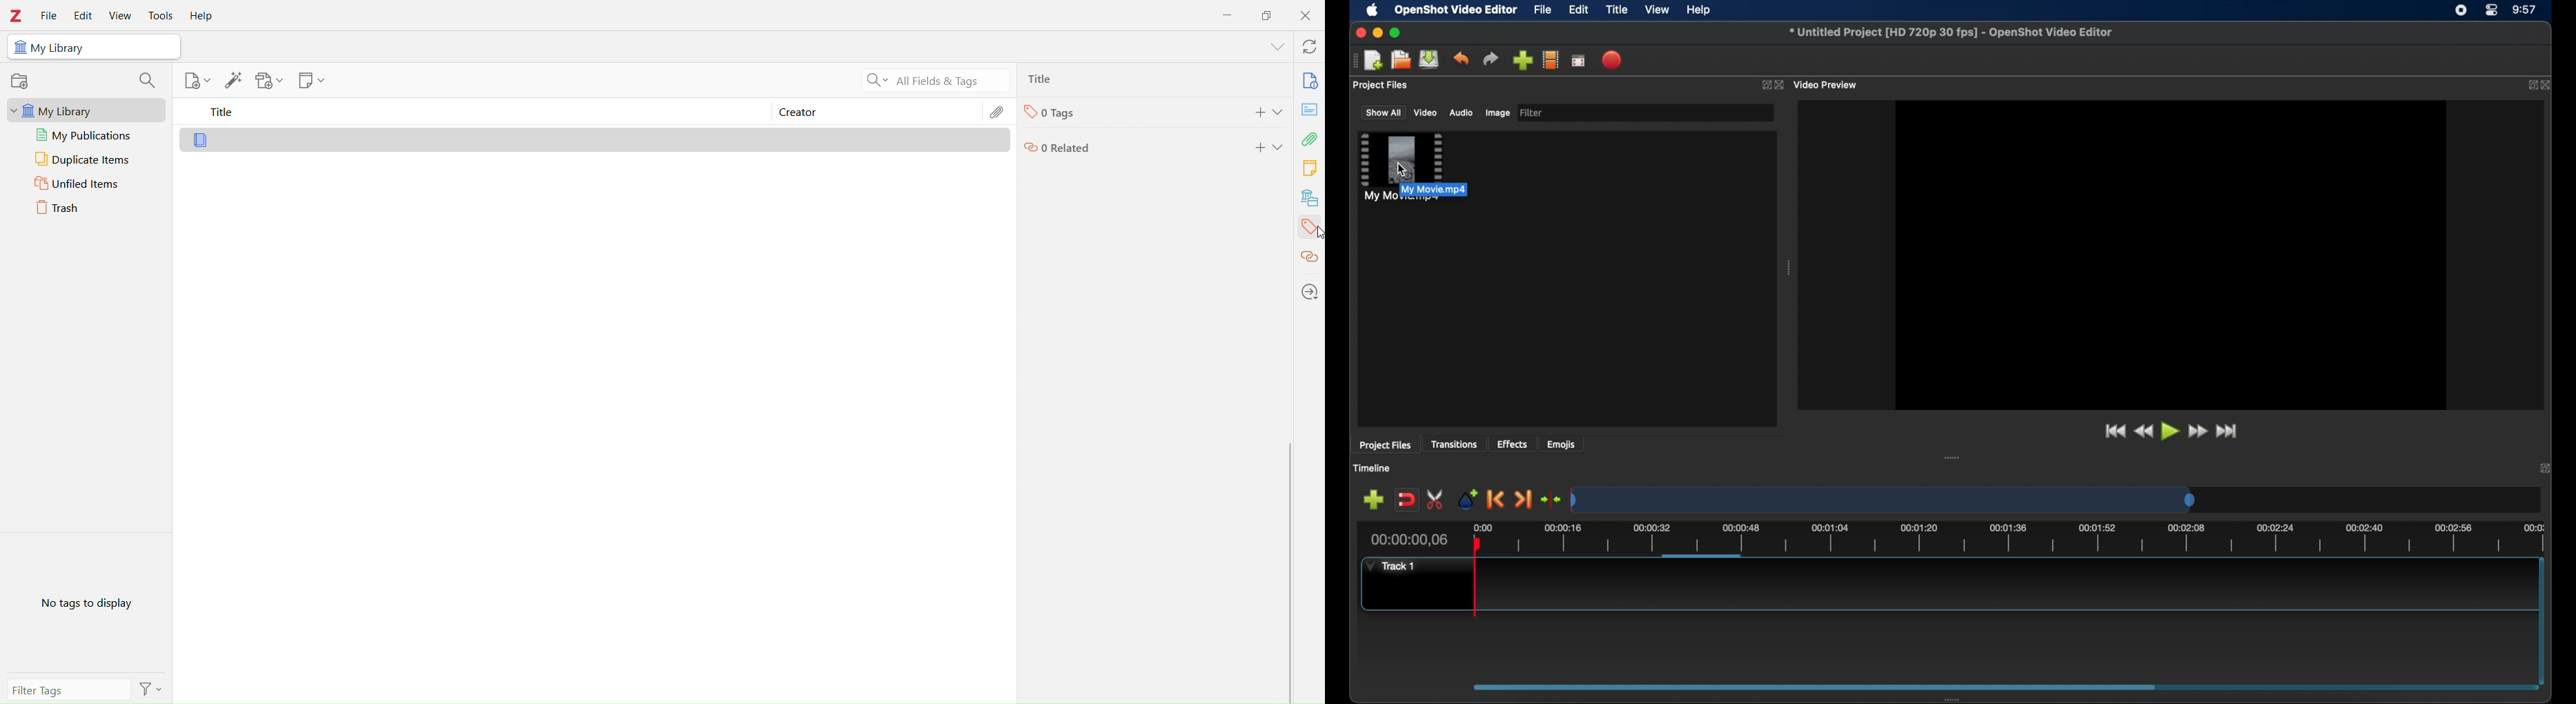 This screenshot has height=728, width=2576. What do you see at coordinates (249, 81) in the screenshot?
I see `Library tools` at bounding box center [249, 81].